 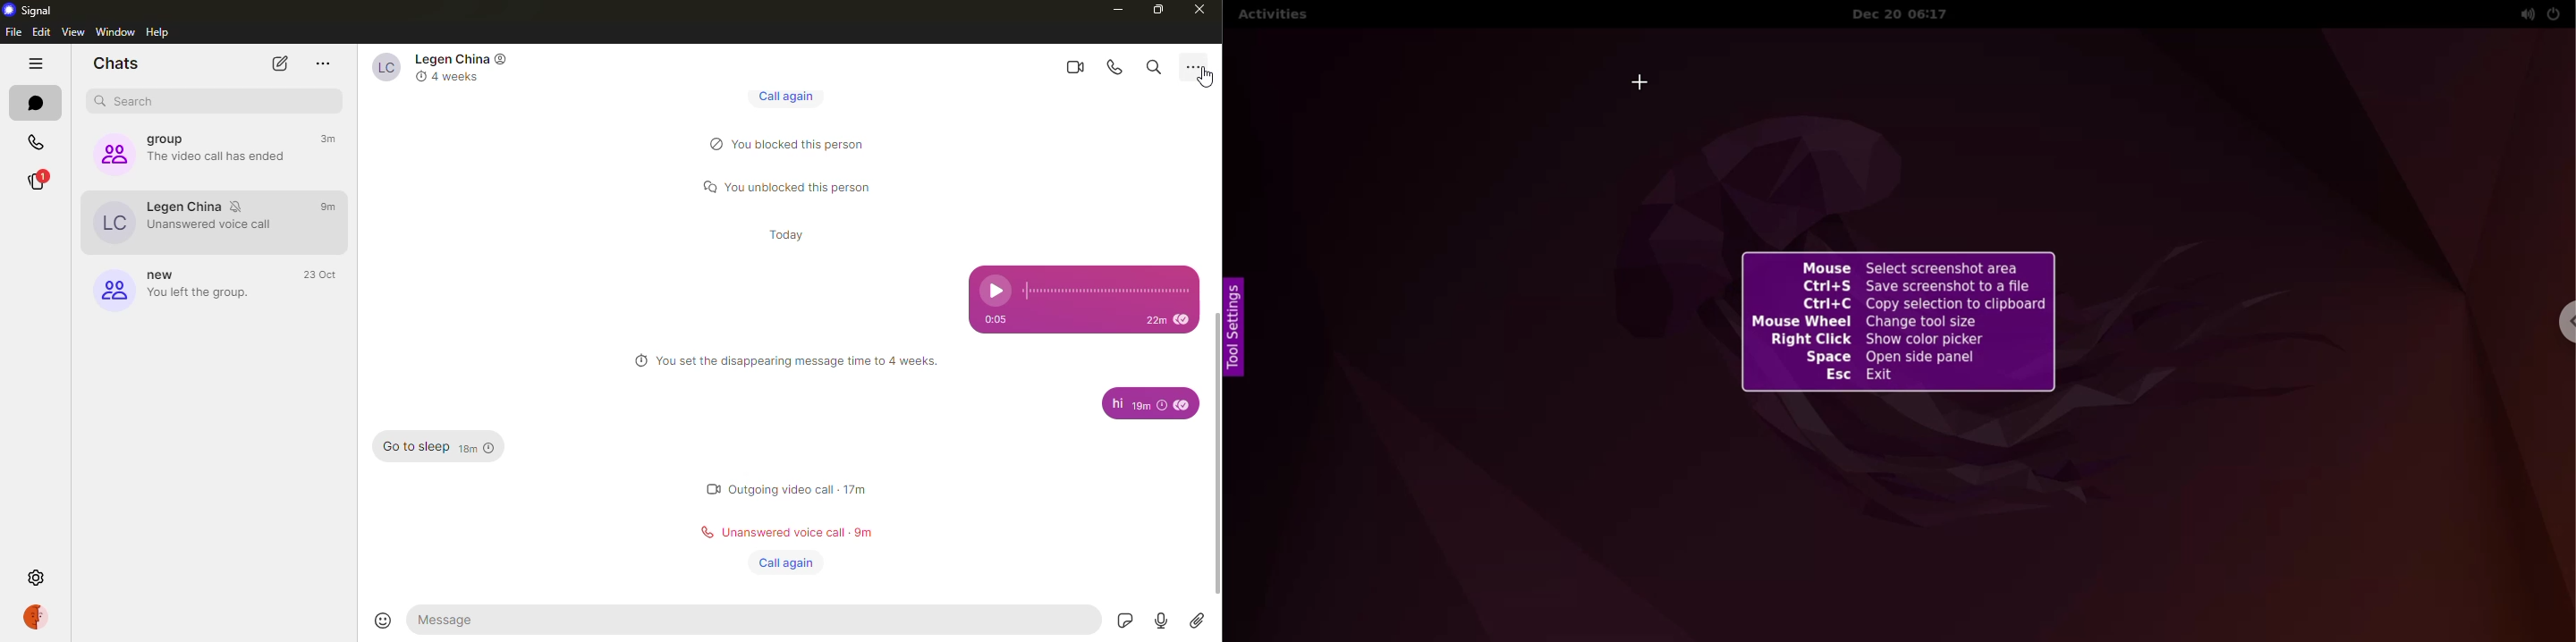 What do you see at coordinates (327, 204) in the screenshot?
I see `time` at bounding box center [327, 204].